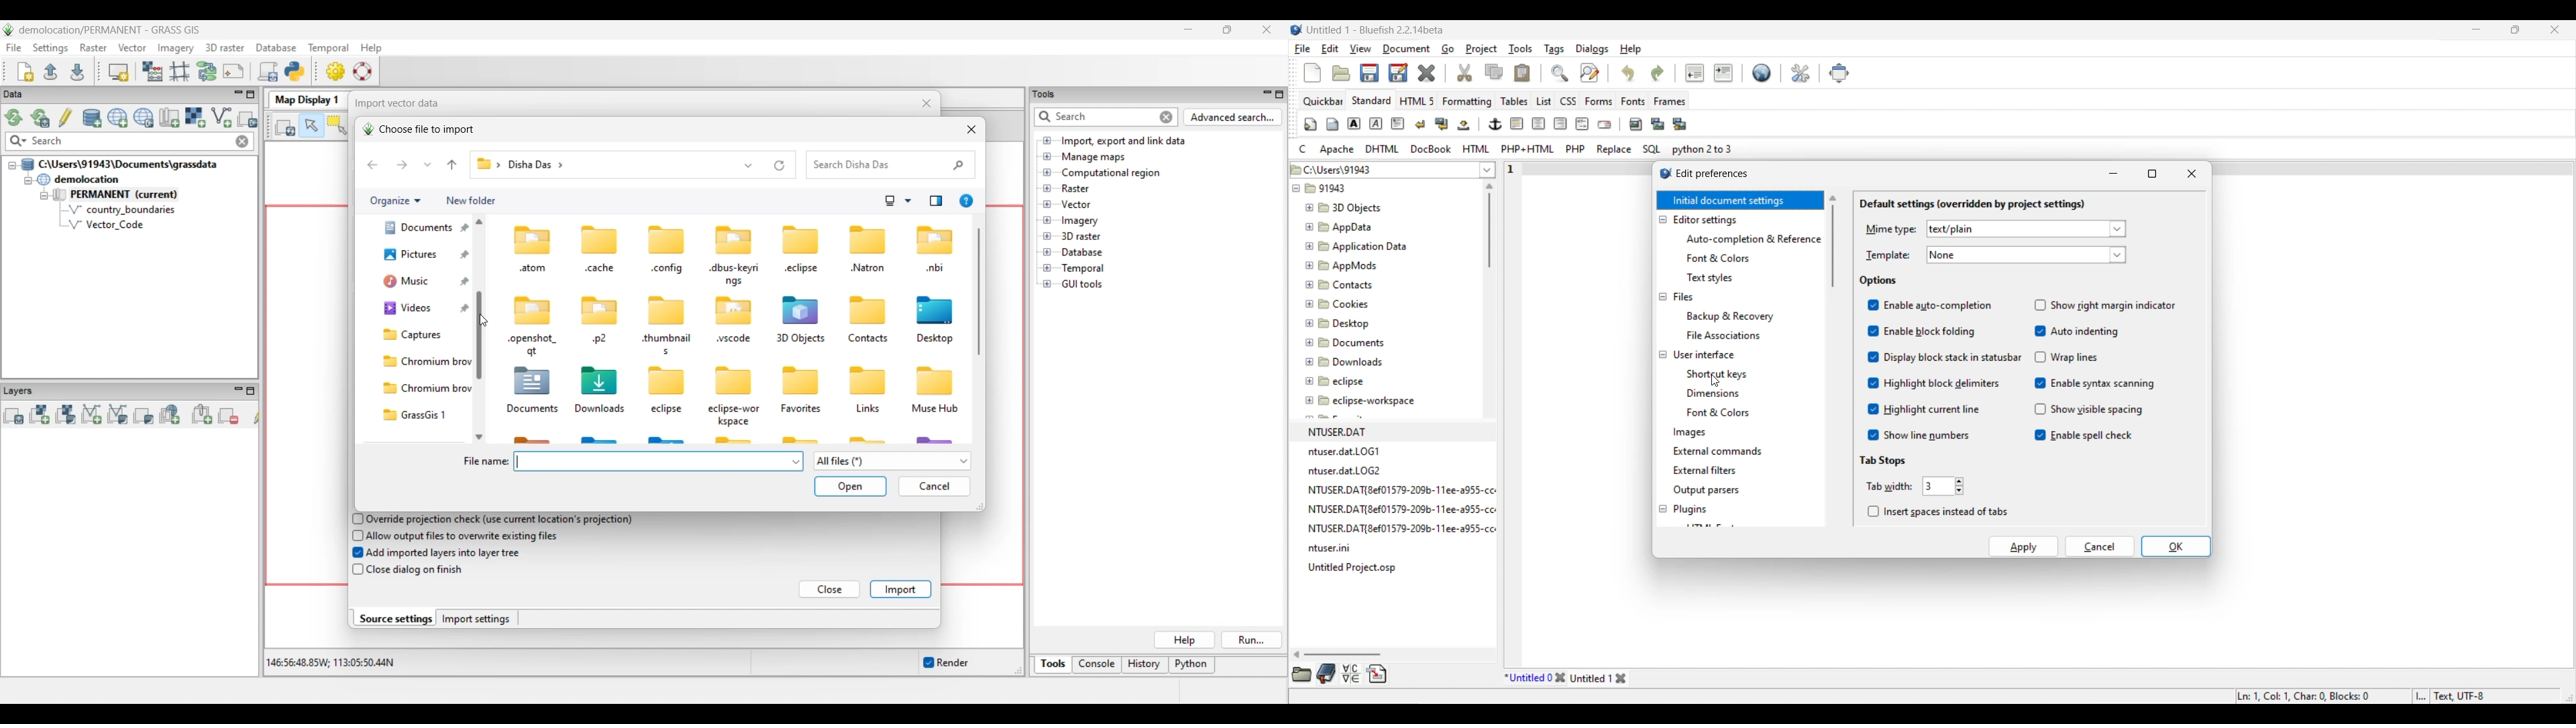  Describe the element at coordinates (1346, 451) in the screenshot. I see `ntuser.dat.LOG1` at that location.